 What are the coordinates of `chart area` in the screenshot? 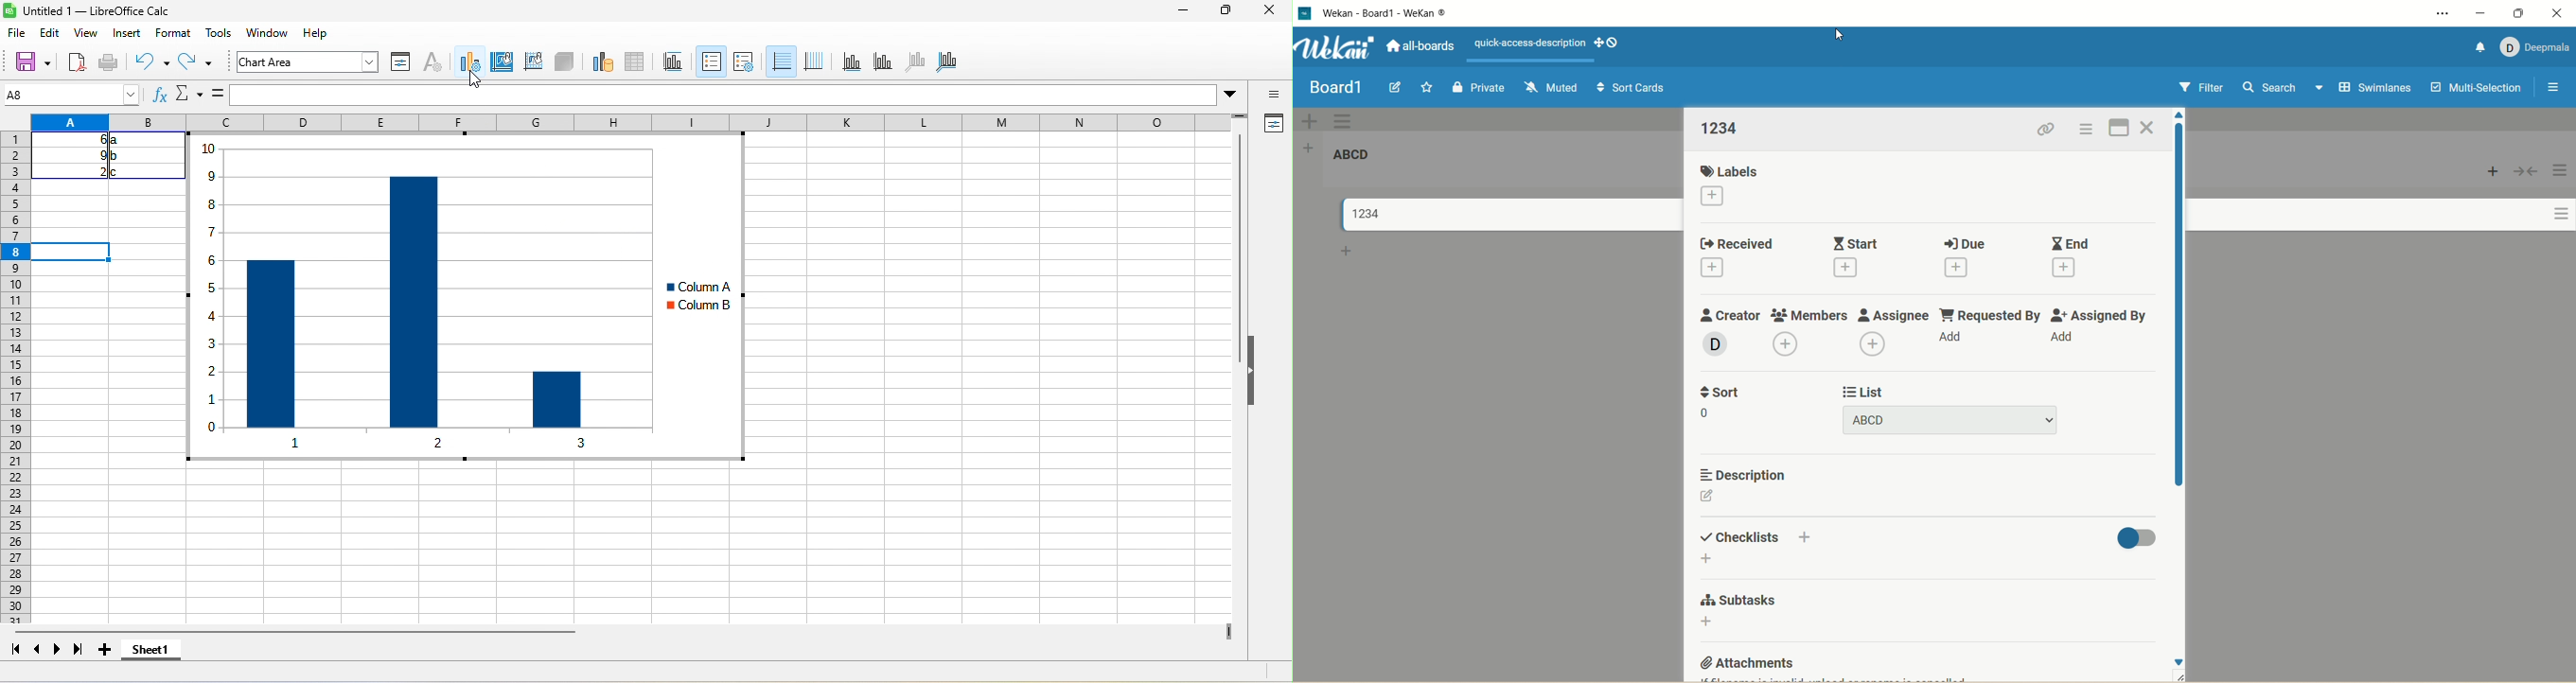 It's located at (503, 61).